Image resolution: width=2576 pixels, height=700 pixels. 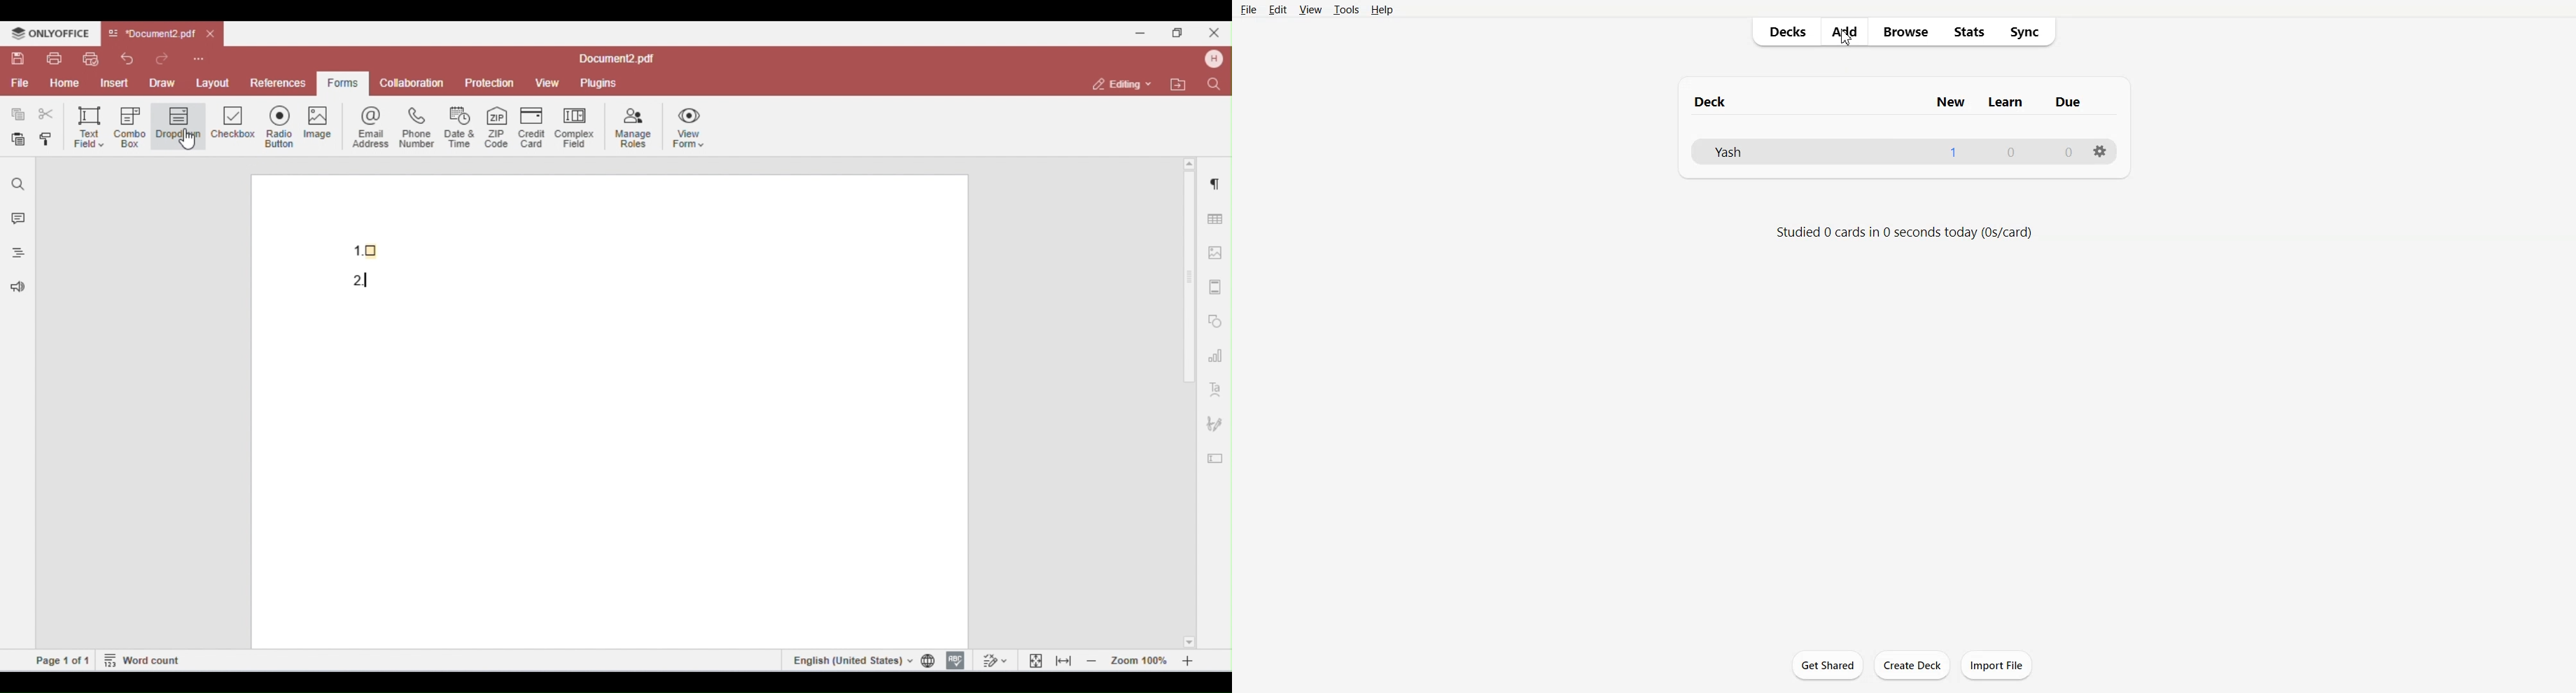 What do you see at coordinates (1769, 152) in the screenshot?
I see `Deck File` at bounding box center [1769, 152].